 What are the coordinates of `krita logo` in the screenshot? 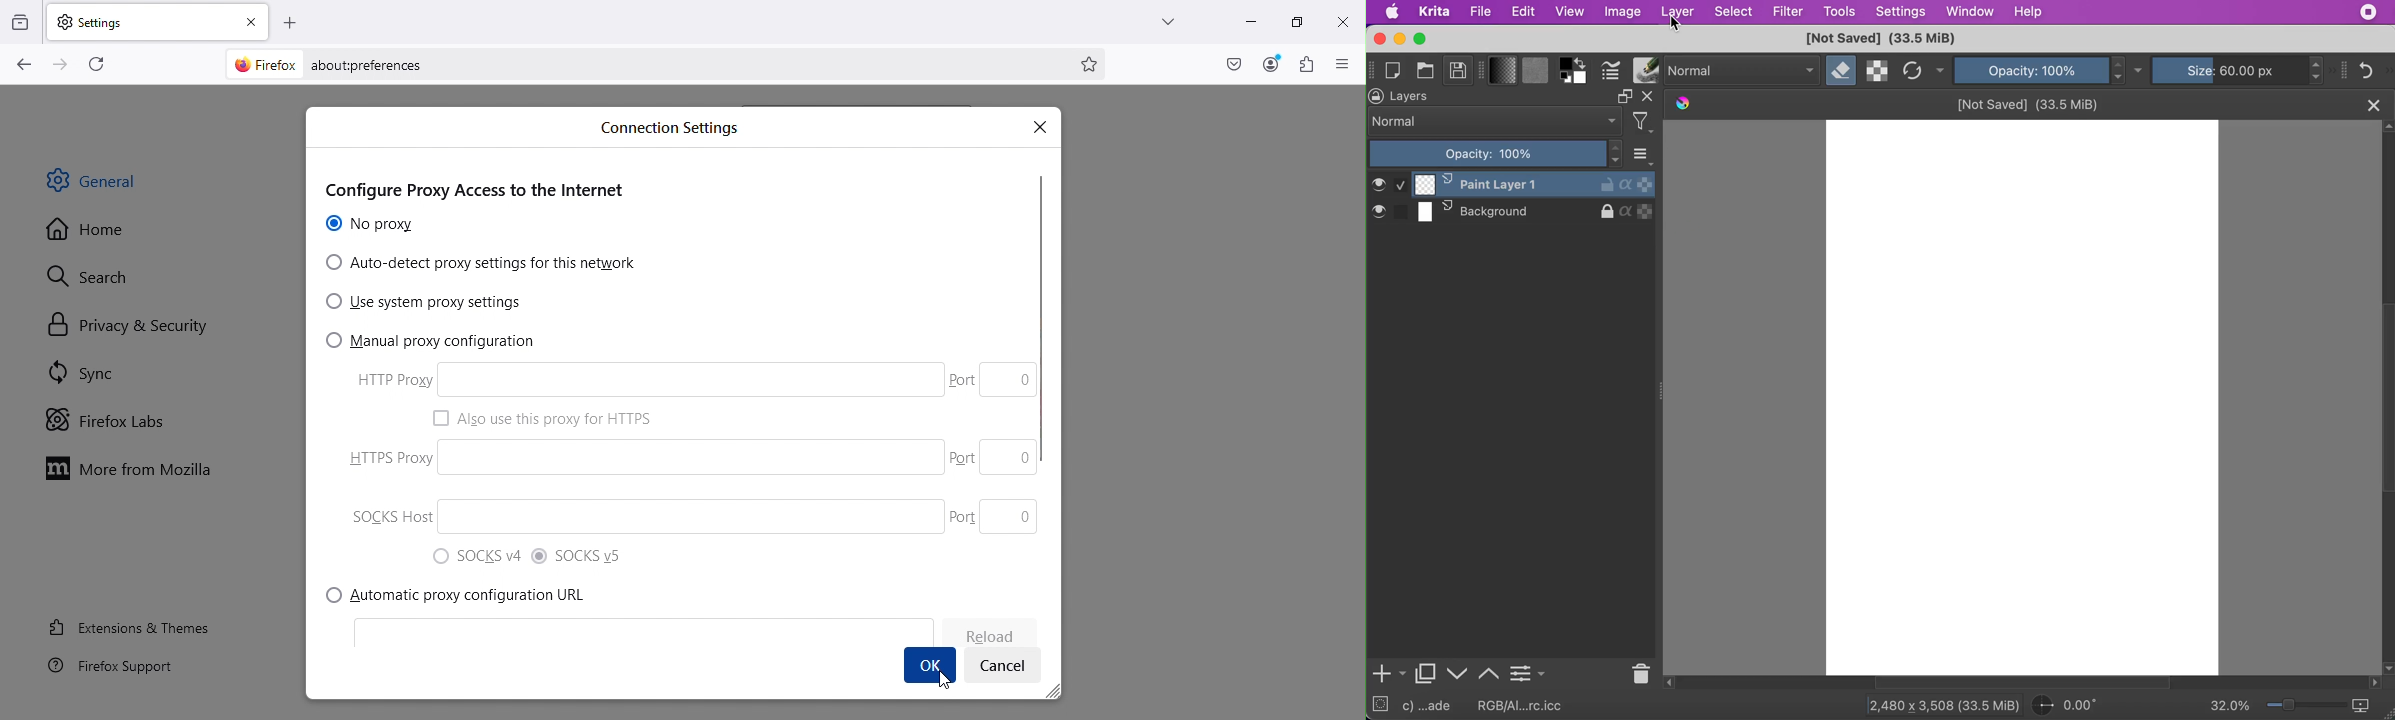 It's located at (1681, 104).